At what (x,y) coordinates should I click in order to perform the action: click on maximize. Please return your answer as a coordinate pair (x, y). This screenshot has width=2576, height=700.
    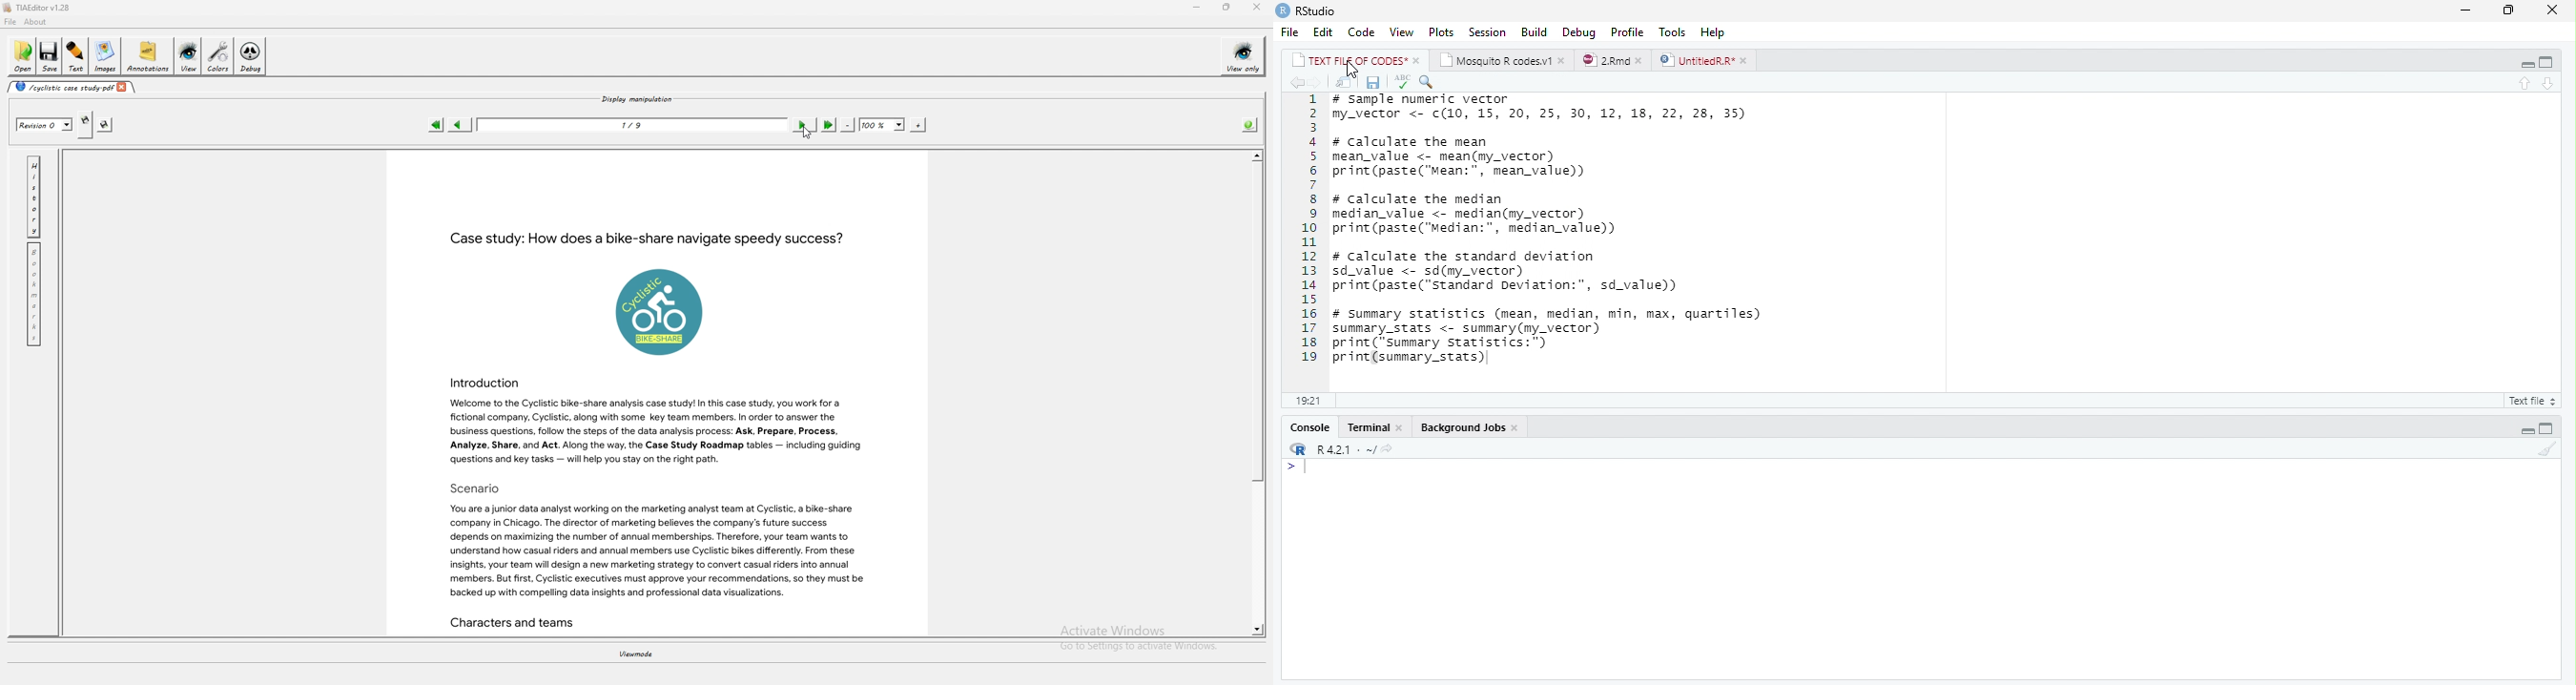
    Looking at the image, I should click on (2546, 63).